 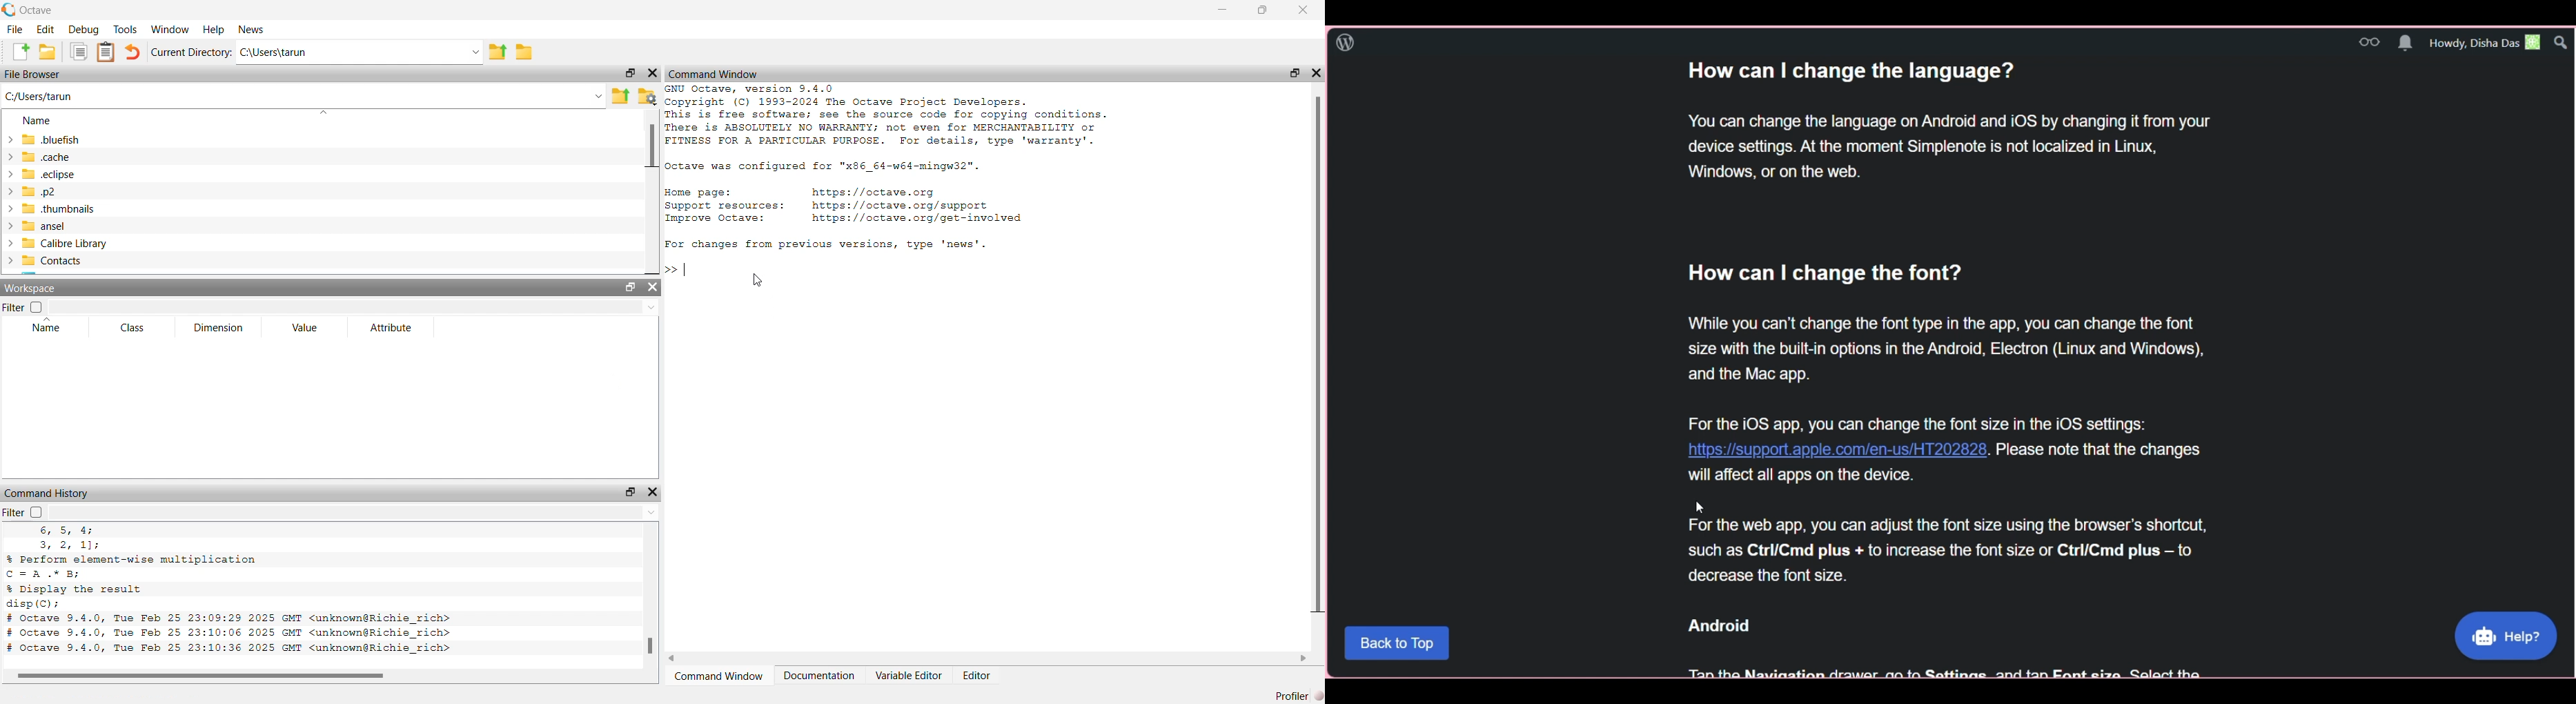 I want to click on Workspace, so click(x=30, y=287).